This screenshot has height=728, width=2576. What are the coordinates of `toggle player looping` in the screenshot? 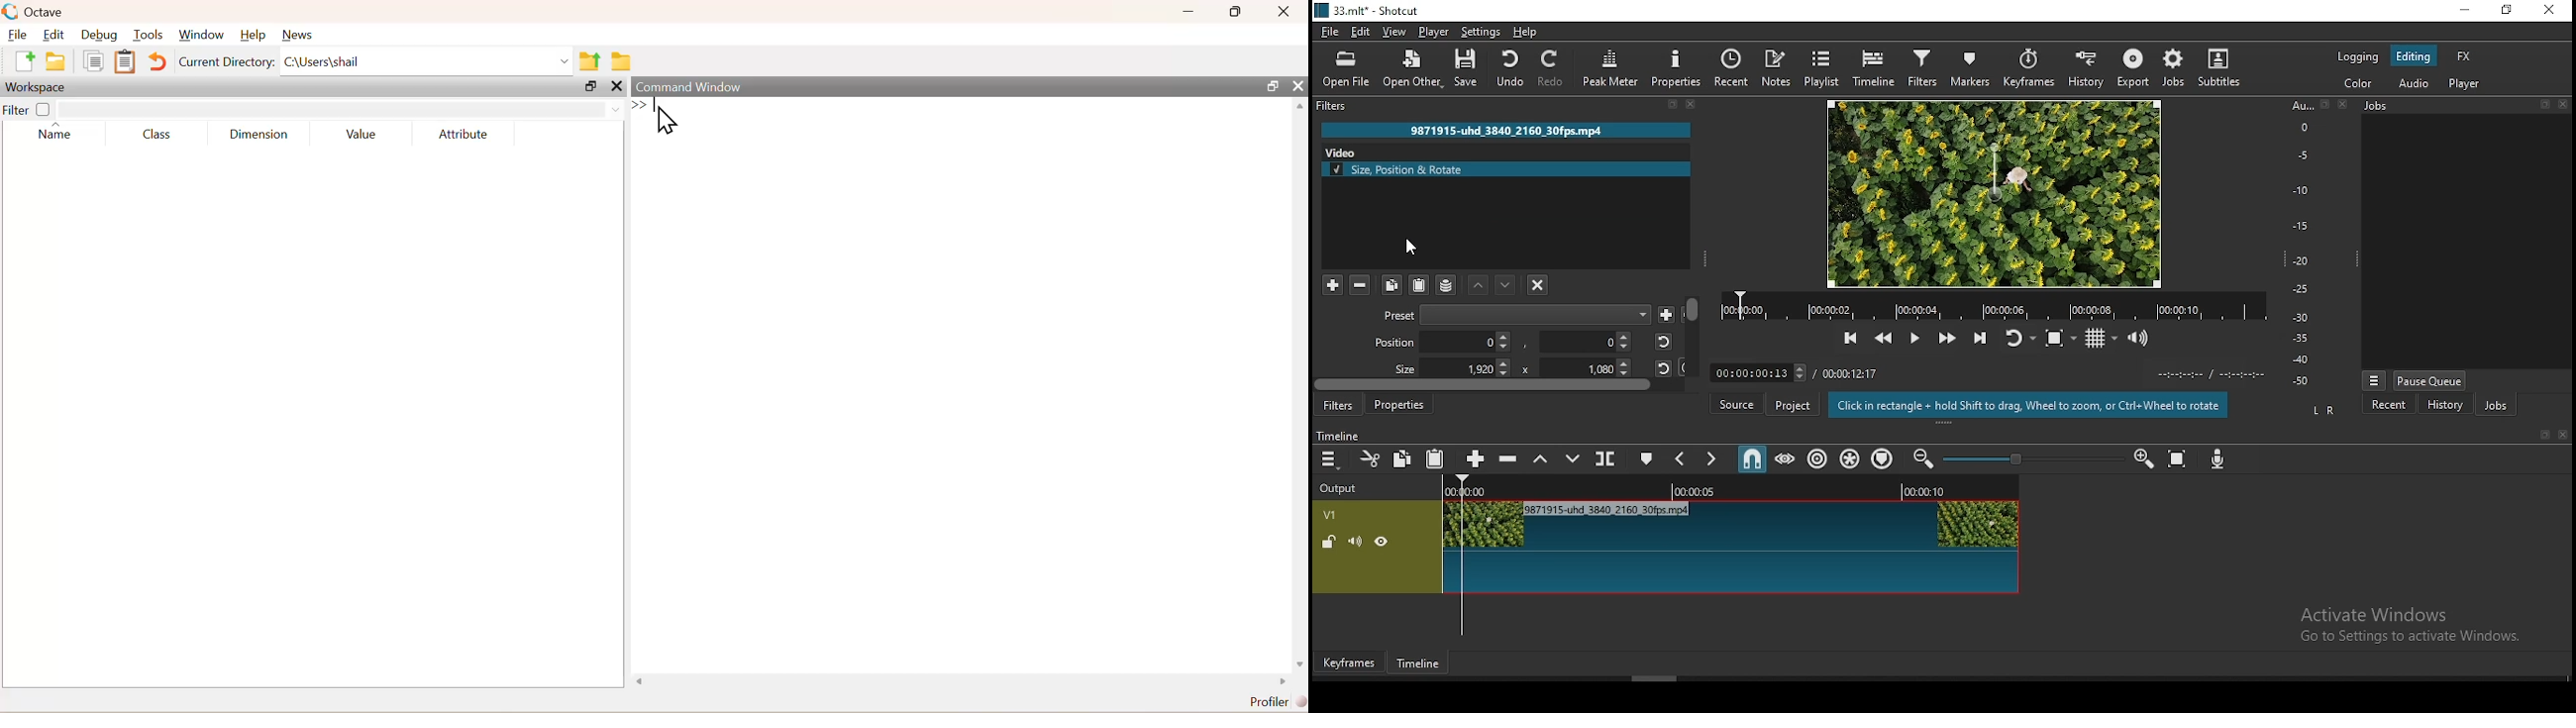 It's located at (2013, 339).